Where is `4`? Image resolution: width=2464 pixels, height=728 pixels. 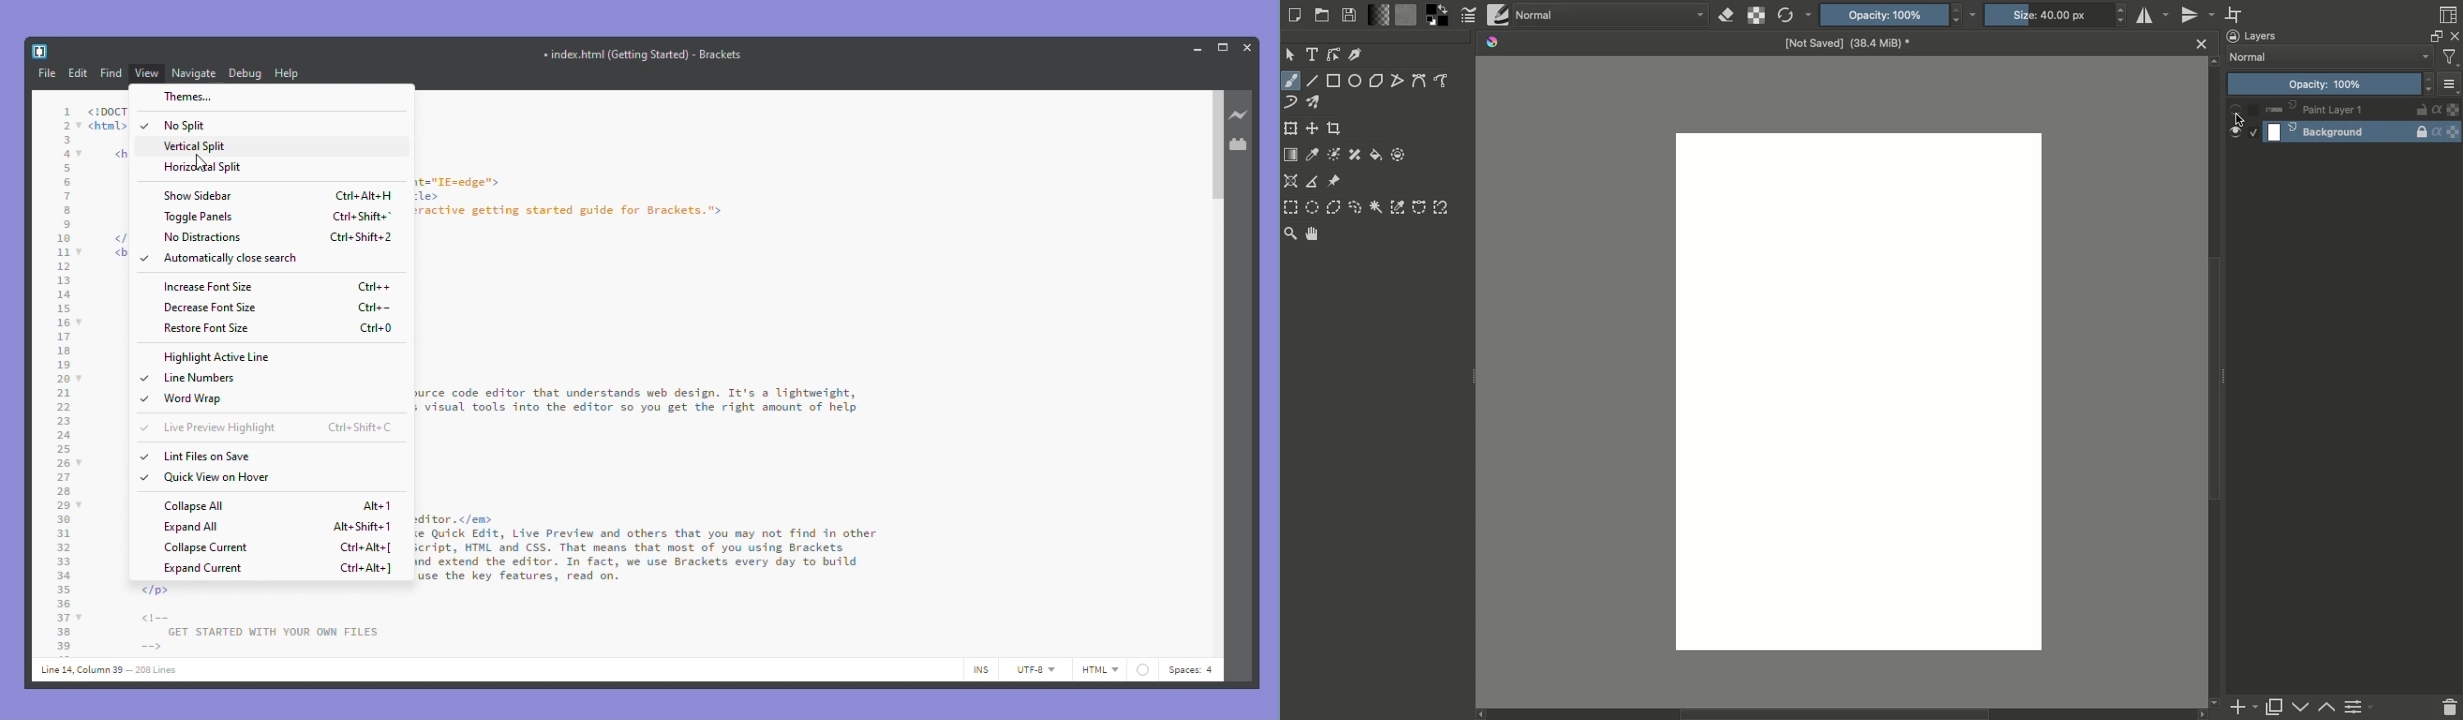
4 is located at coordinates (65, 154).